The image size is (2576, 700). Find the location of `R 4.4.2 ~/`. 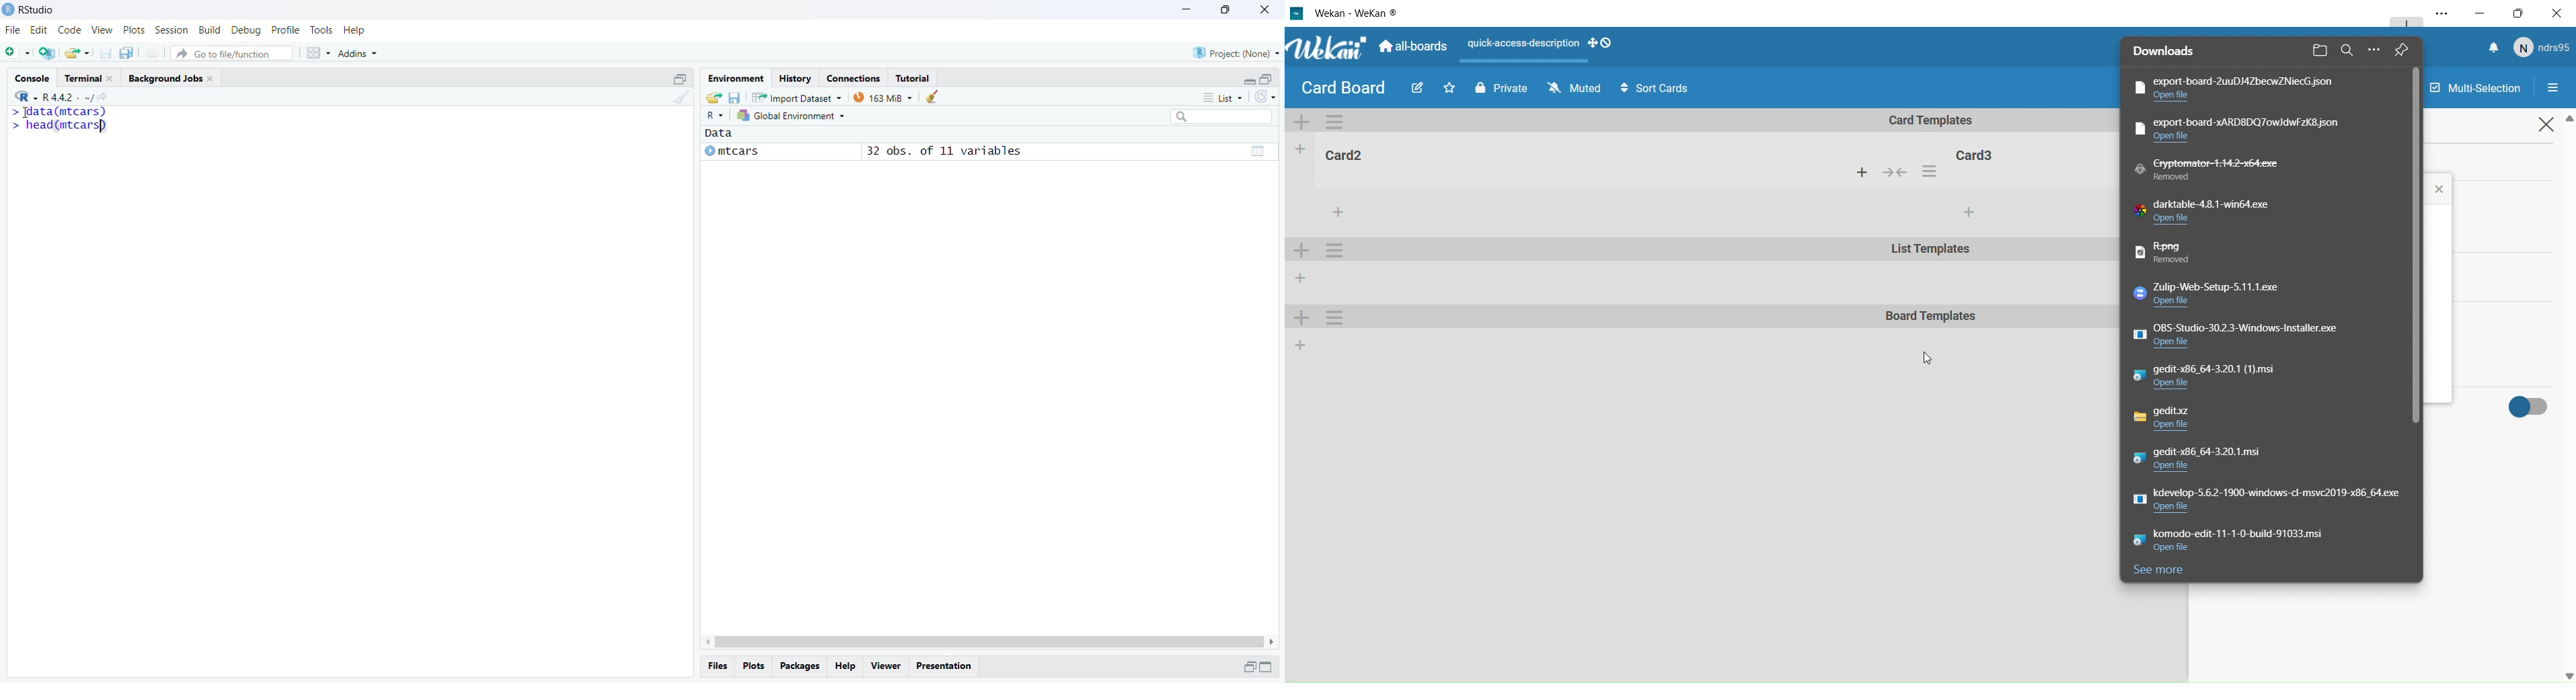

R 4.4.2 ~/ is located at coordinates (68, 98).